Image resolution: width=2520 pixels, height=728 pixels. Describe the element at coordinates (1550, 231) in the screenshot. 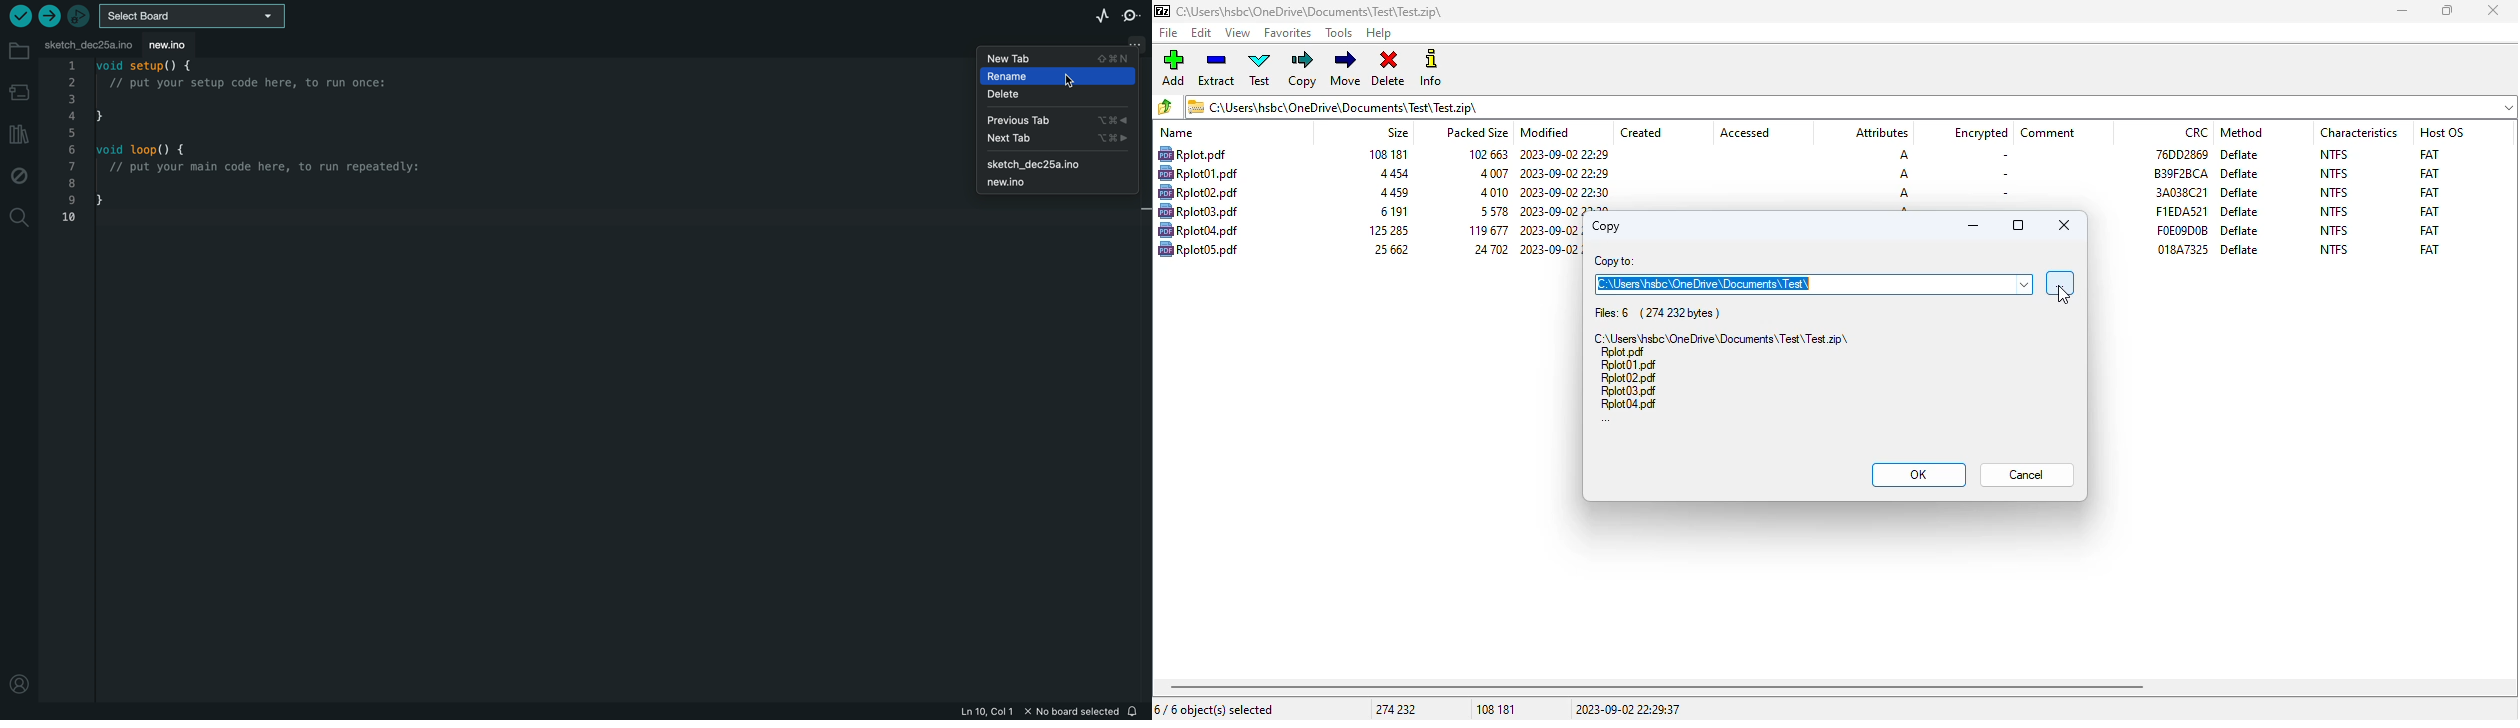

I see `modified date & time` at that location.